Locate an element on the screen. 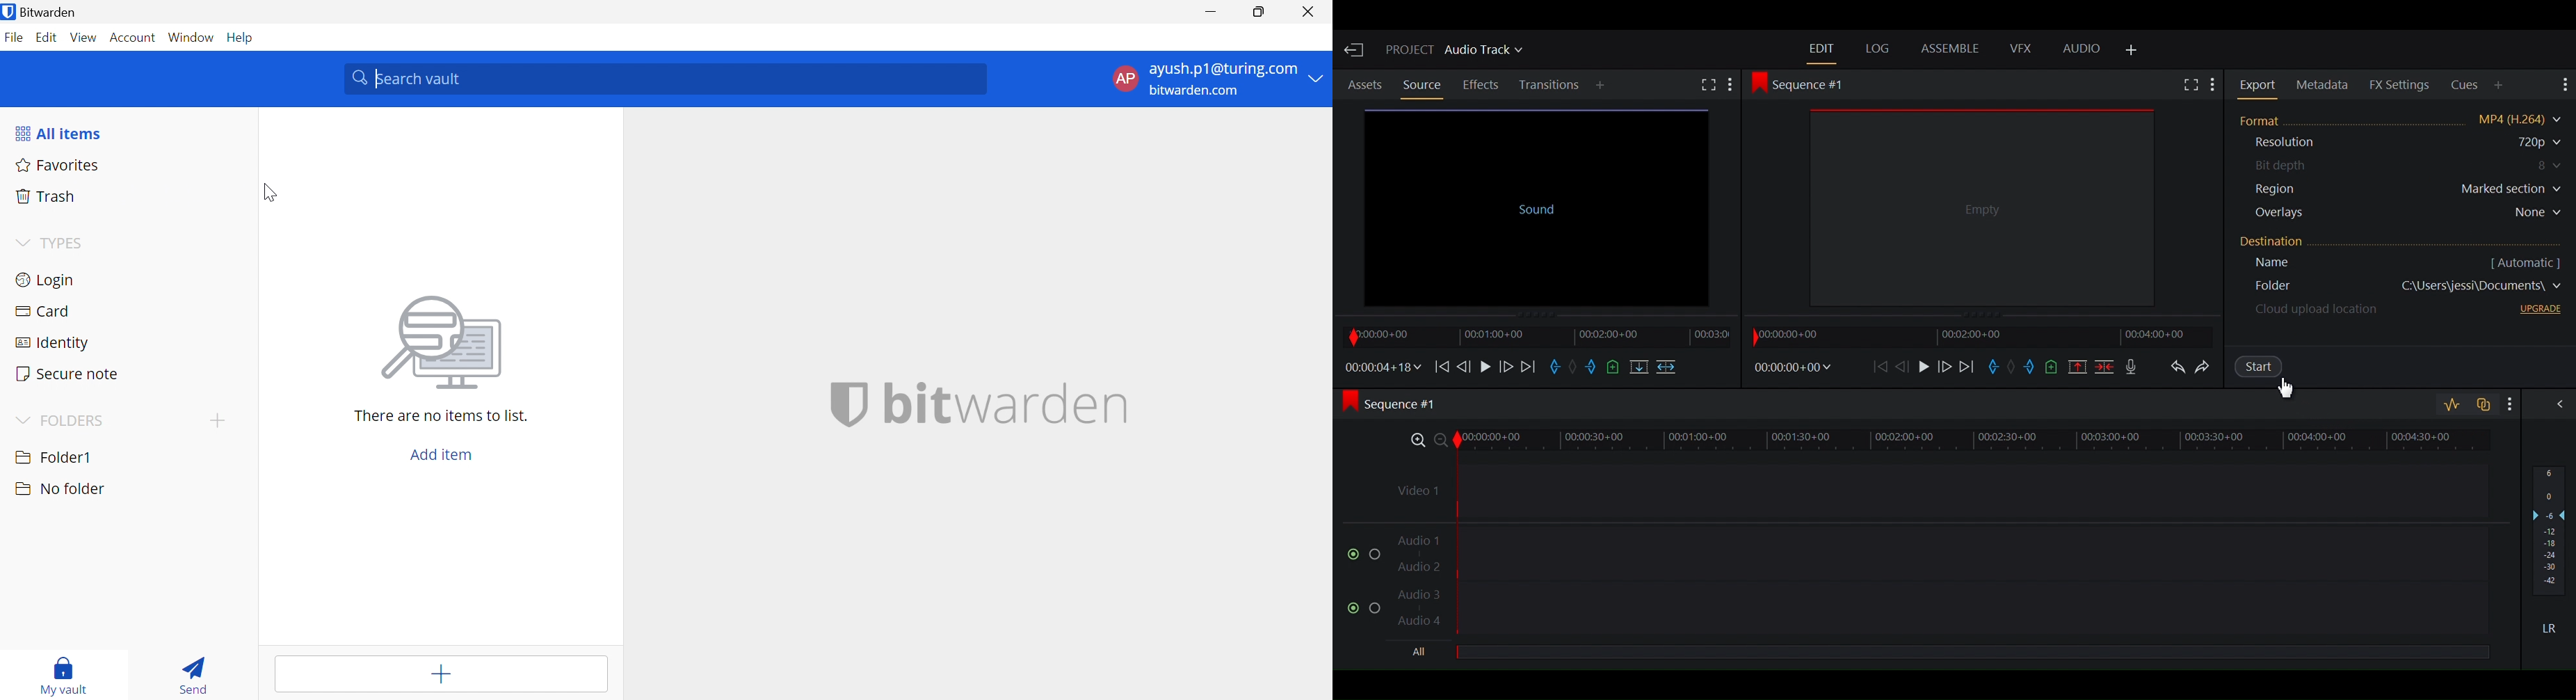 This screenshot has width=2576, height=700. No Folder is located at coordinates (61, 491).